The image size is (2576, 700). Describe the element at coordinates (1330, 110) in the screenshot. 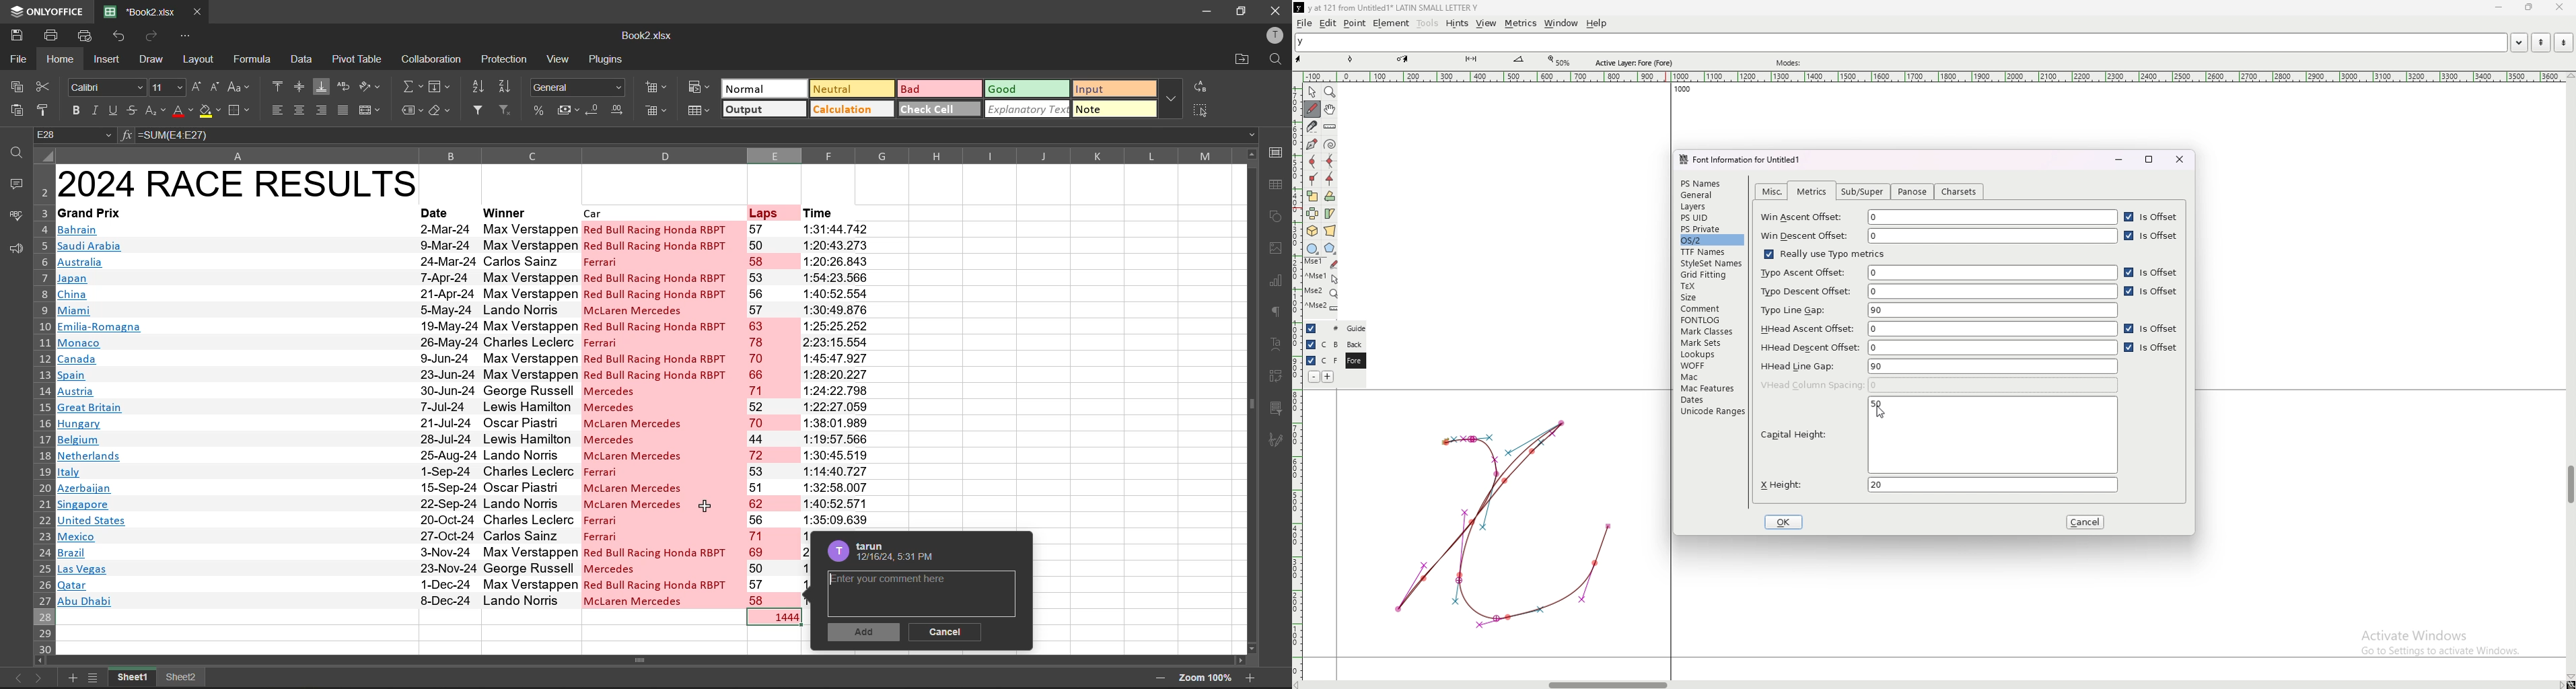

I see `scroll by hand` at that location.